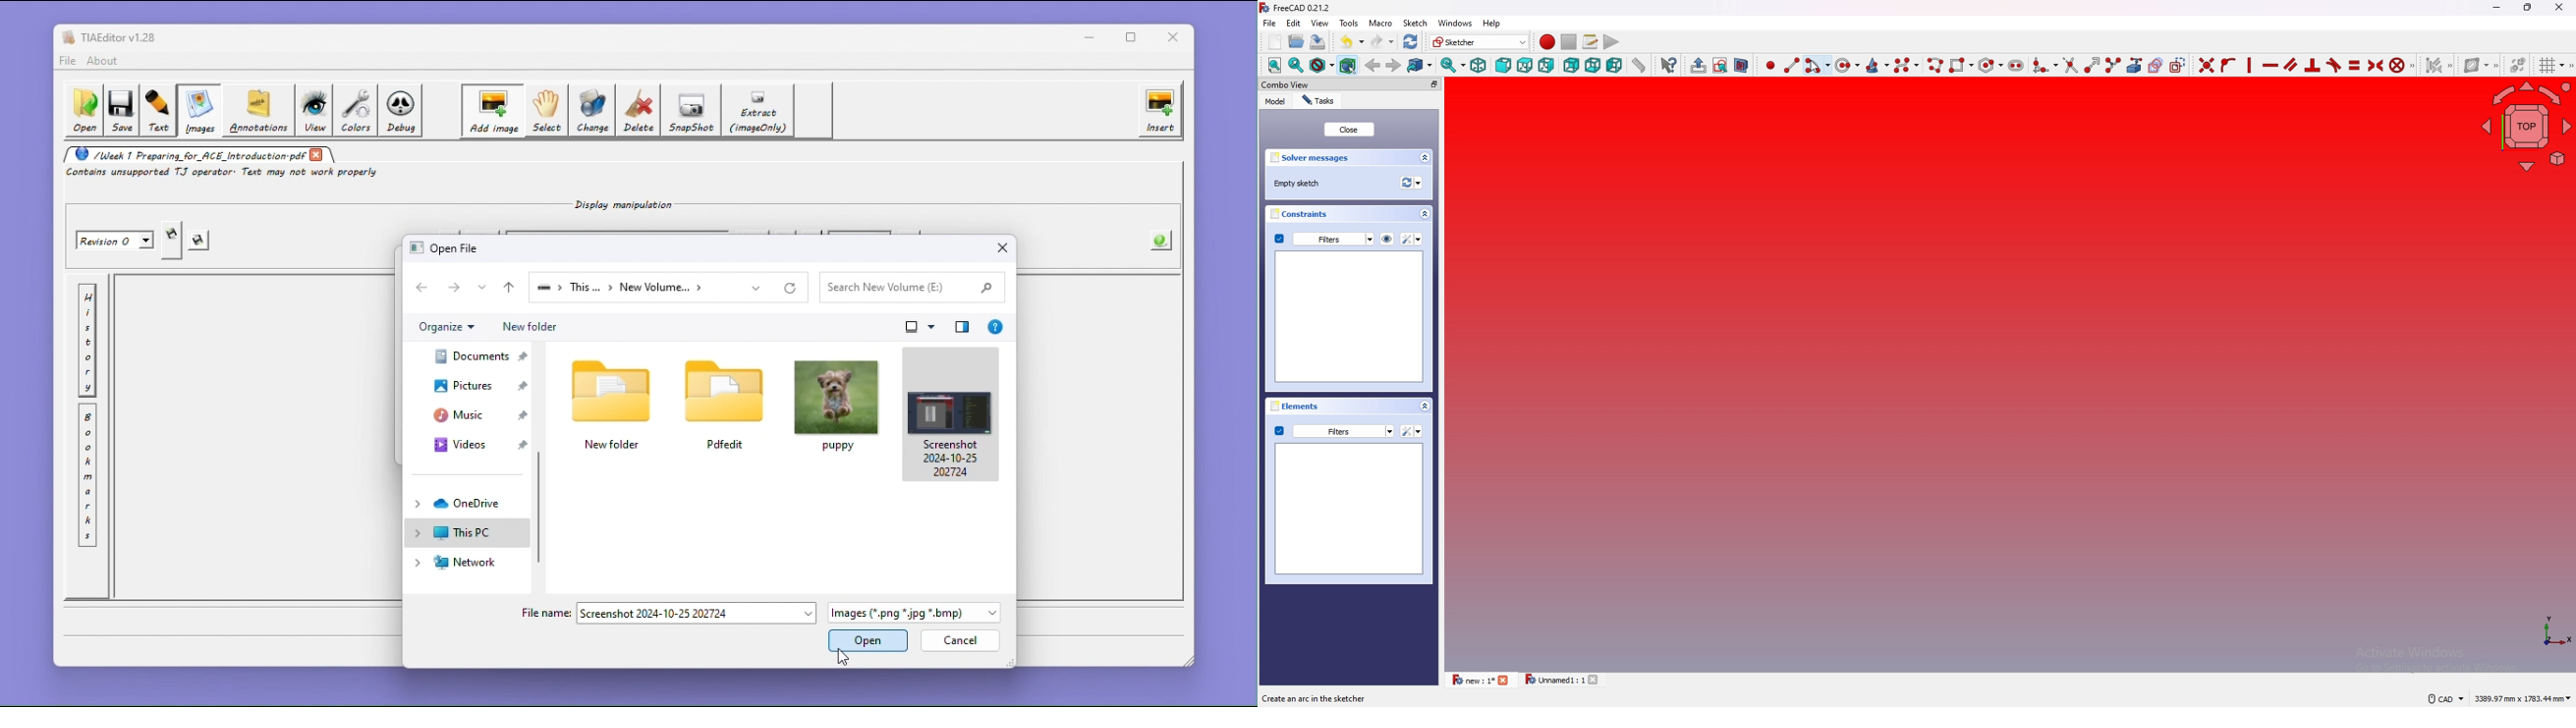 Image resolution: width=2576 pixels, height=728 pixels. Describe the element at coordinates (2229, 65) in the screenshot. I see `constraint point onto object` at that location.